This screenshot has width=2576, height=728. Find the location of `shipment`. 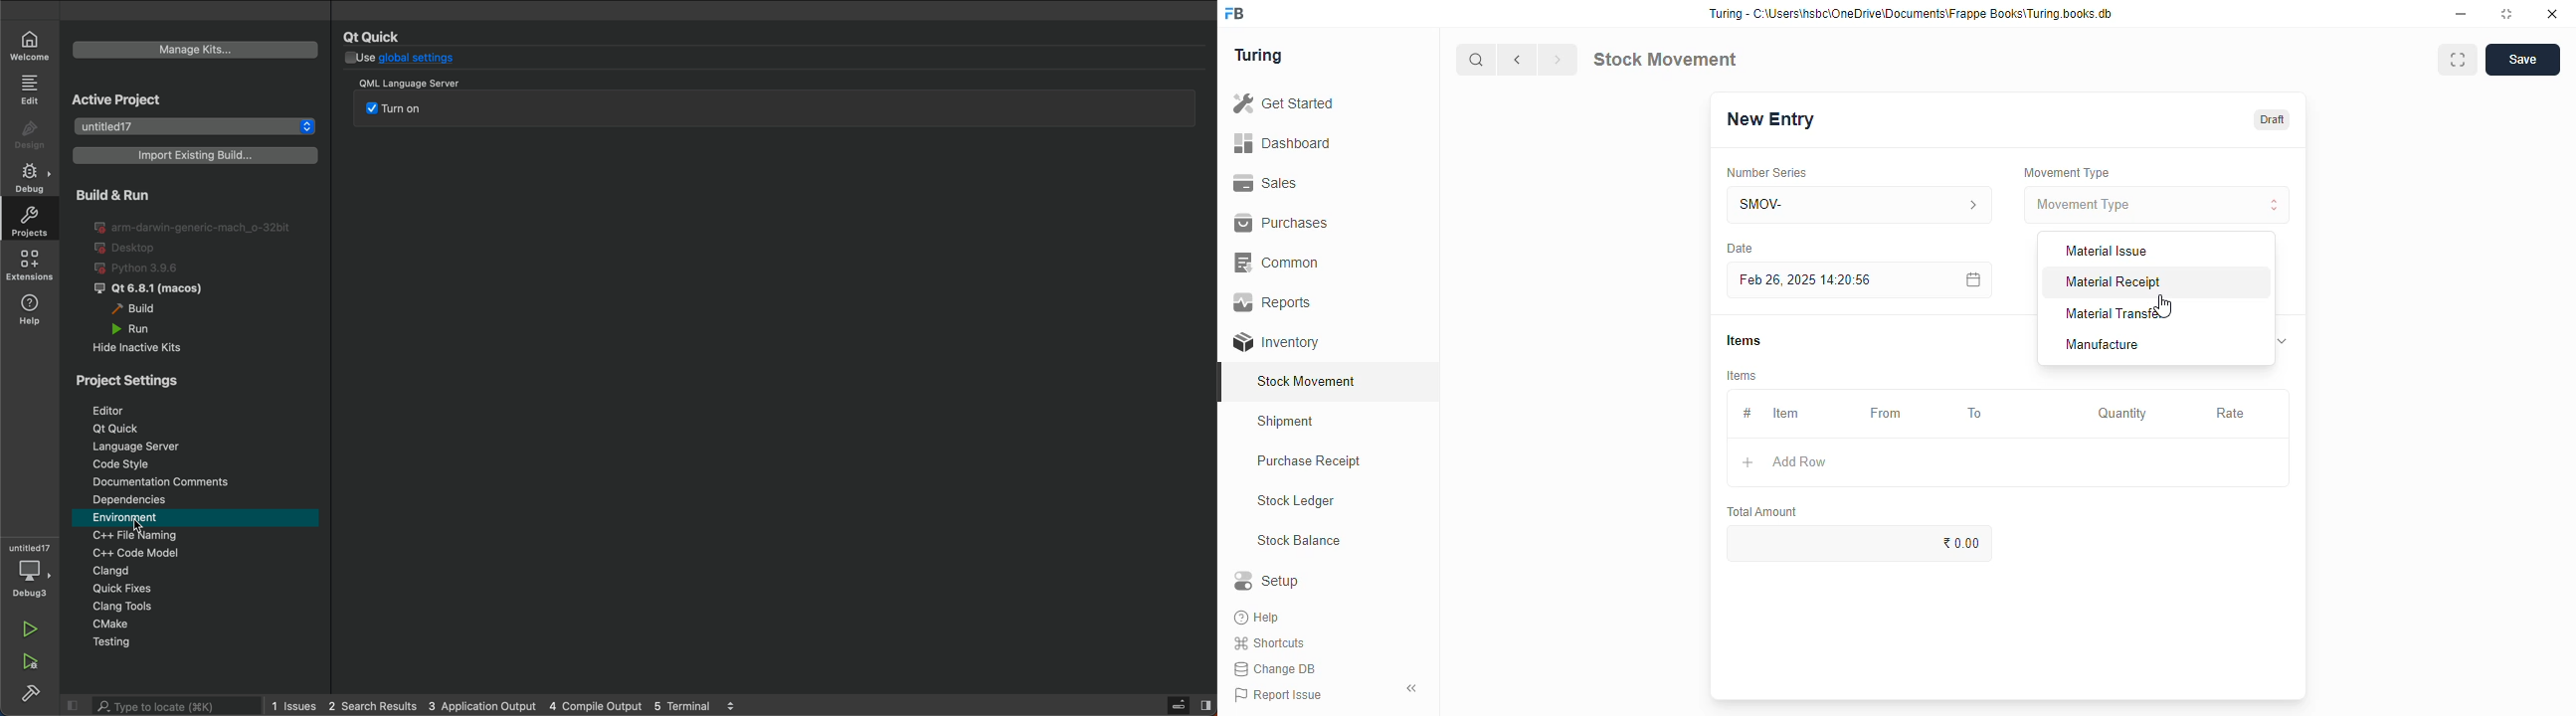

shipment is located at coordinates (1286, 422).